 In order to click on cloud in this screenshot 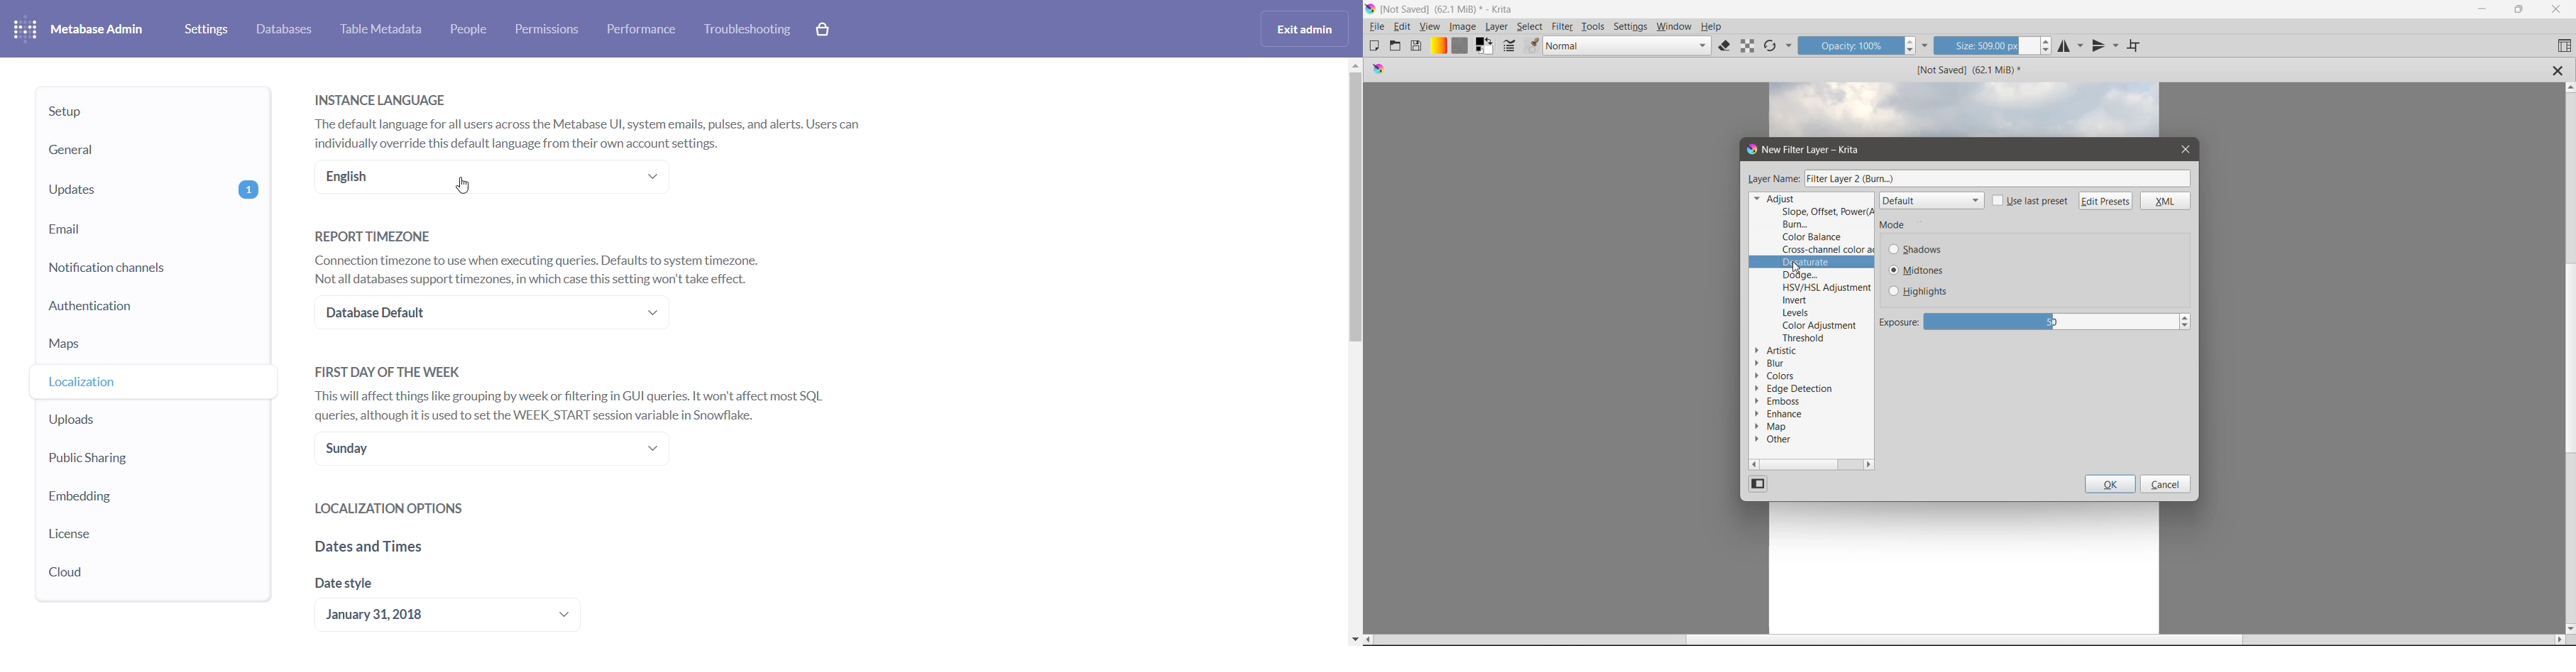, I will do `click(135, 569)`.